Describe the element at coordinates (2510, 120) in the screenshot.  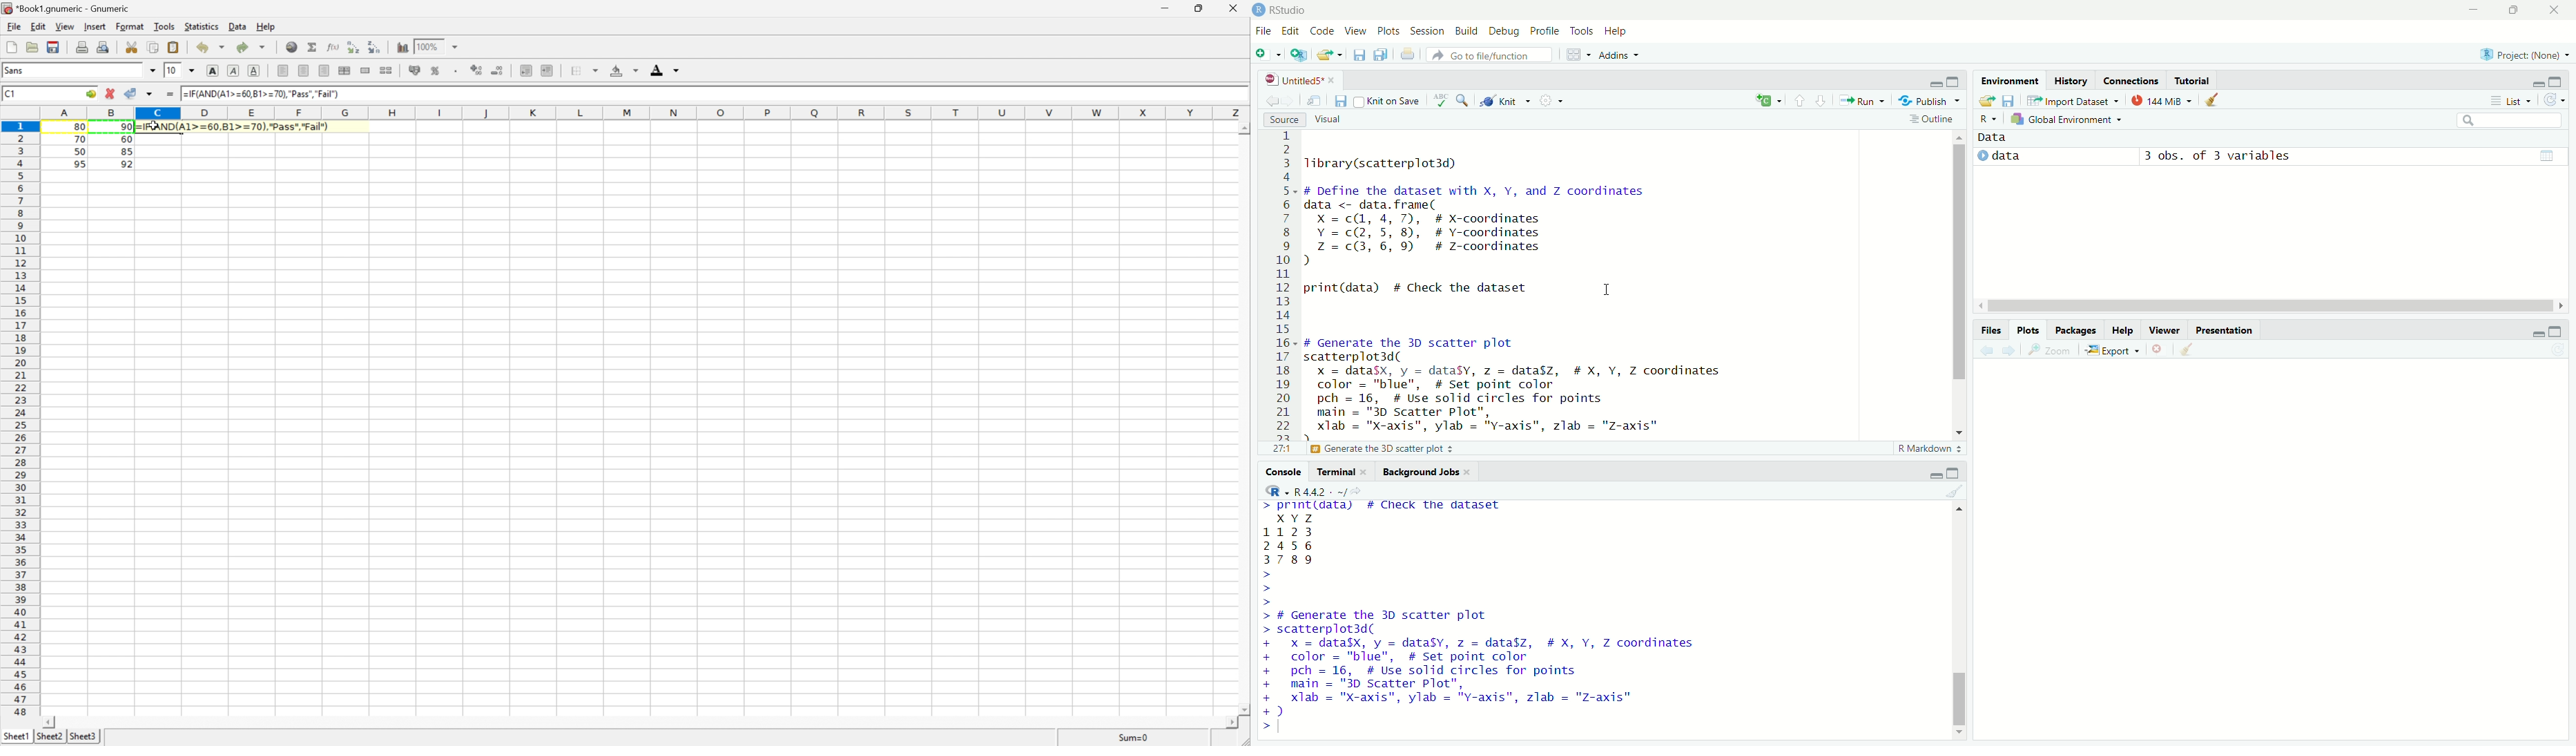
I see `search bar` at that location.